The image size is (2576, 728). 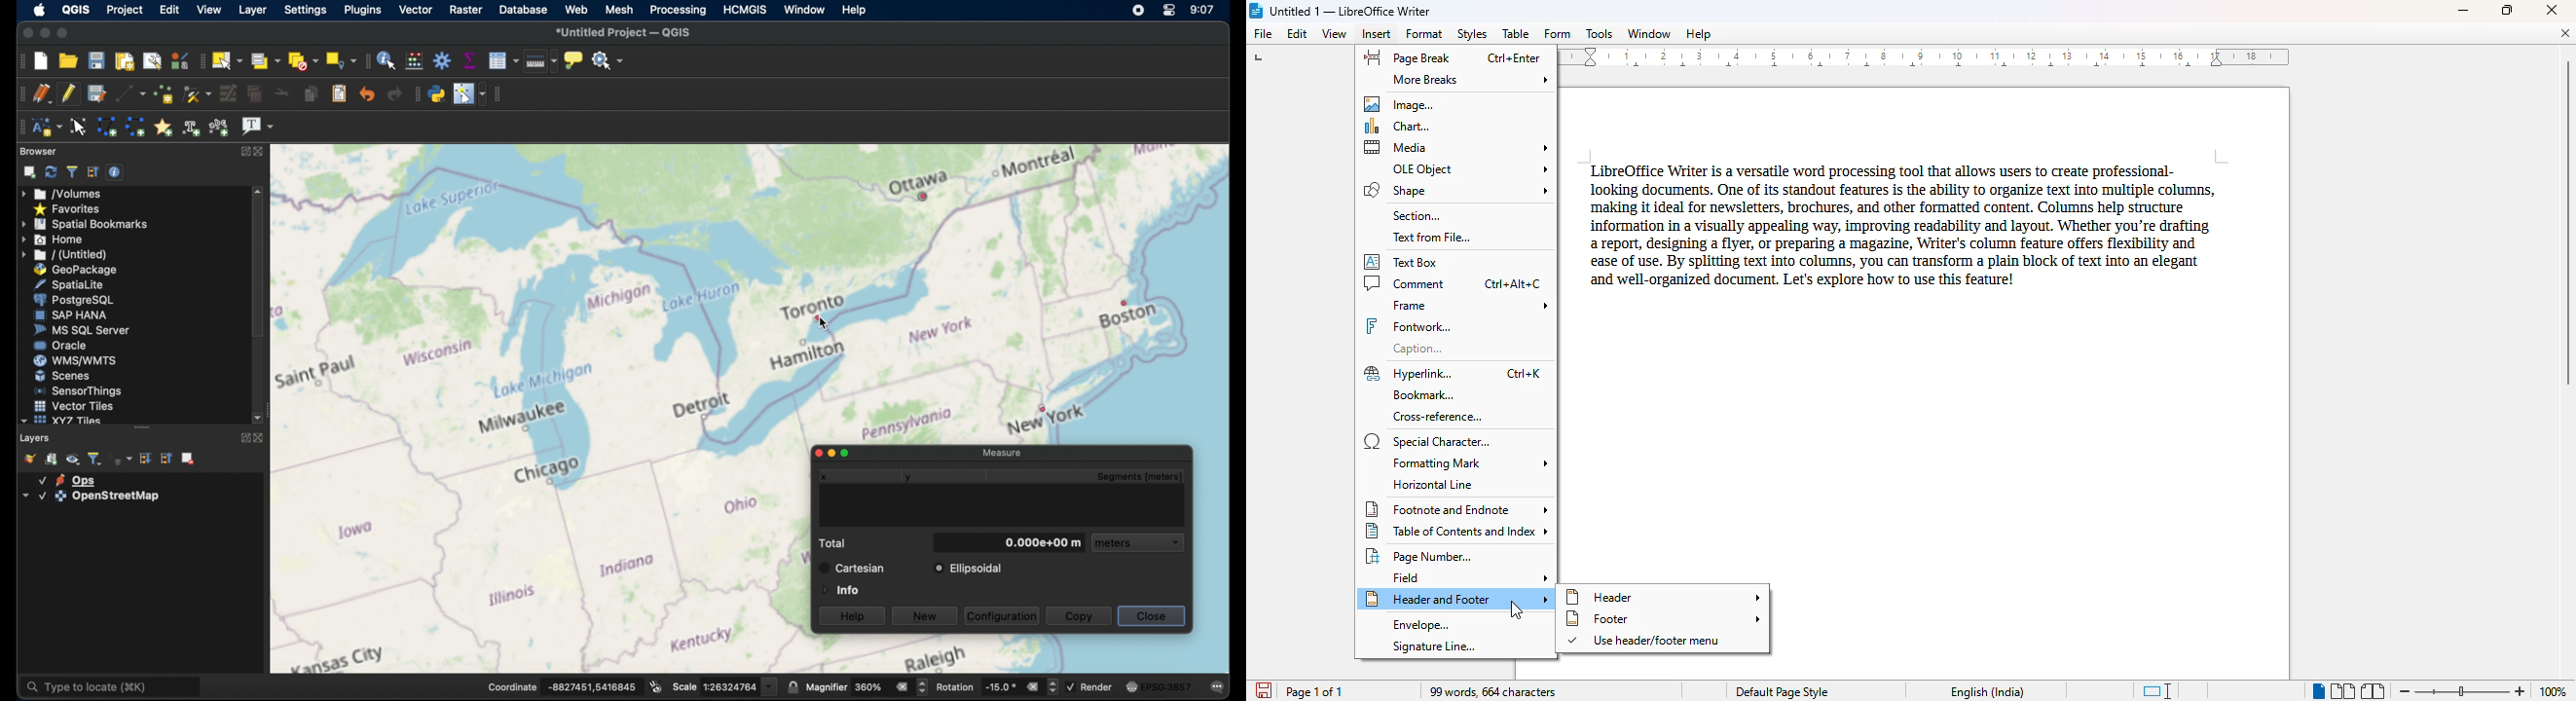 I want to click on coordinate, so click(x=561, y=685).